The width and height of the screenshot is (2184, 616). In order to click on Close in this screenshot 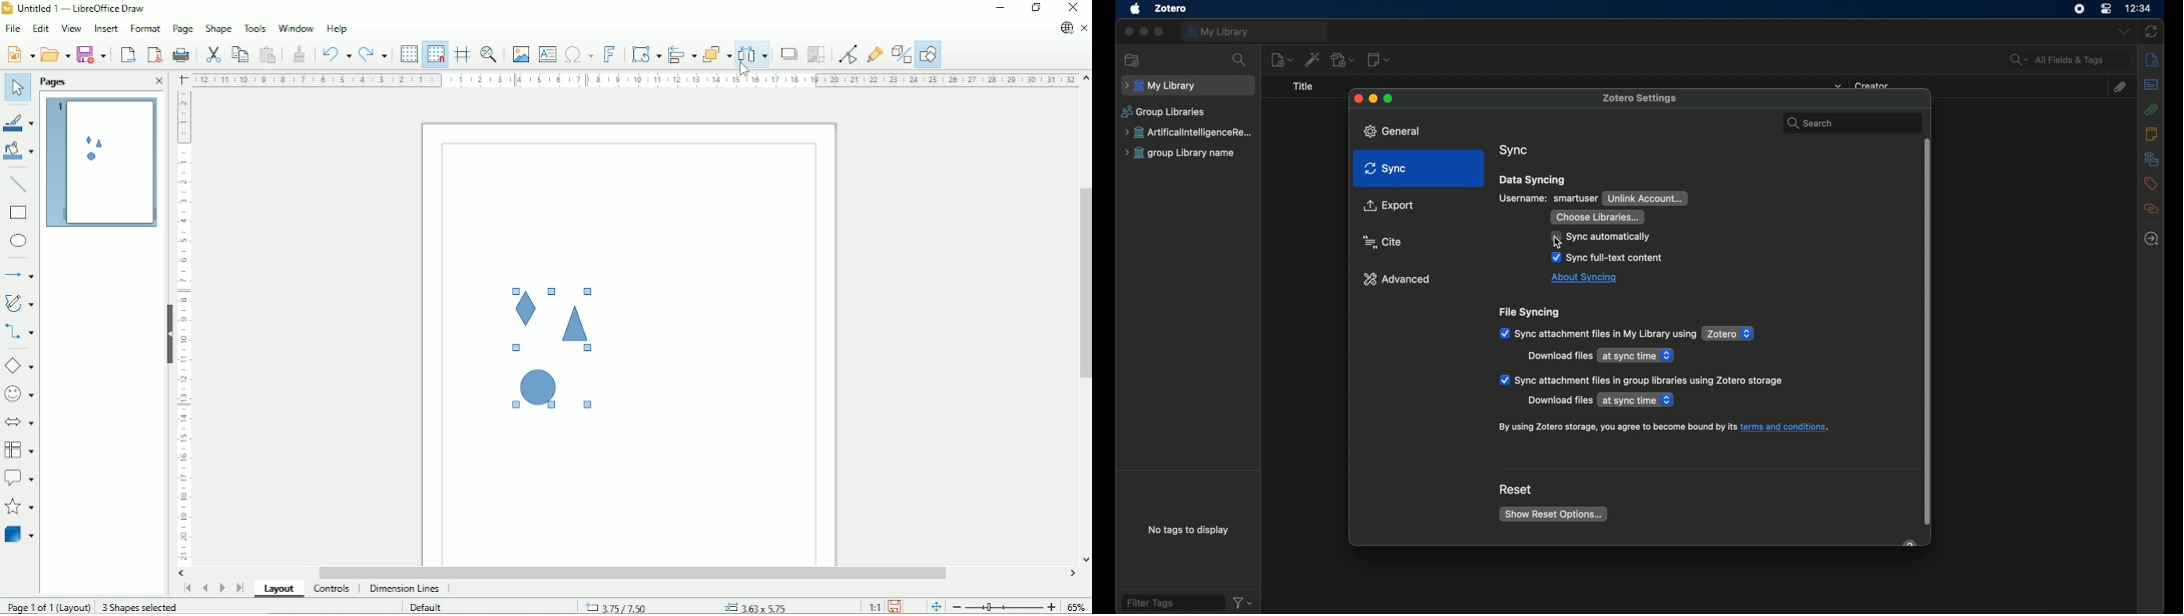, I will do `click(1074, 8)`.